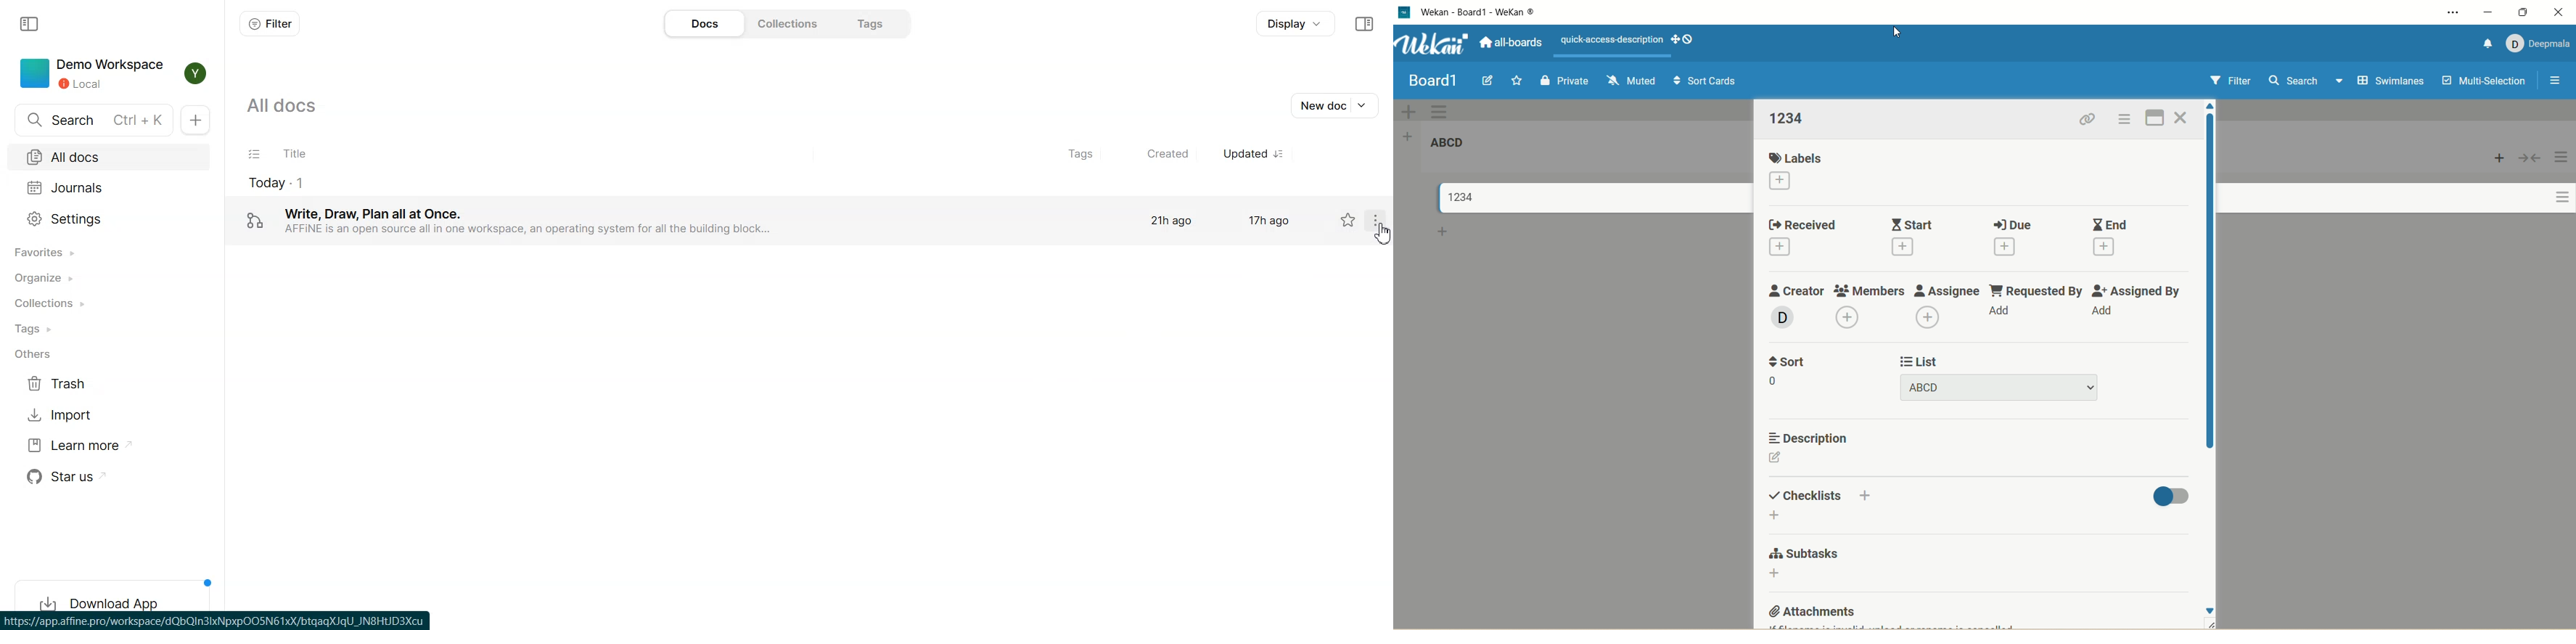 This screenshot has height=644, width=2576. I want to click on title, so click(1491, 12).